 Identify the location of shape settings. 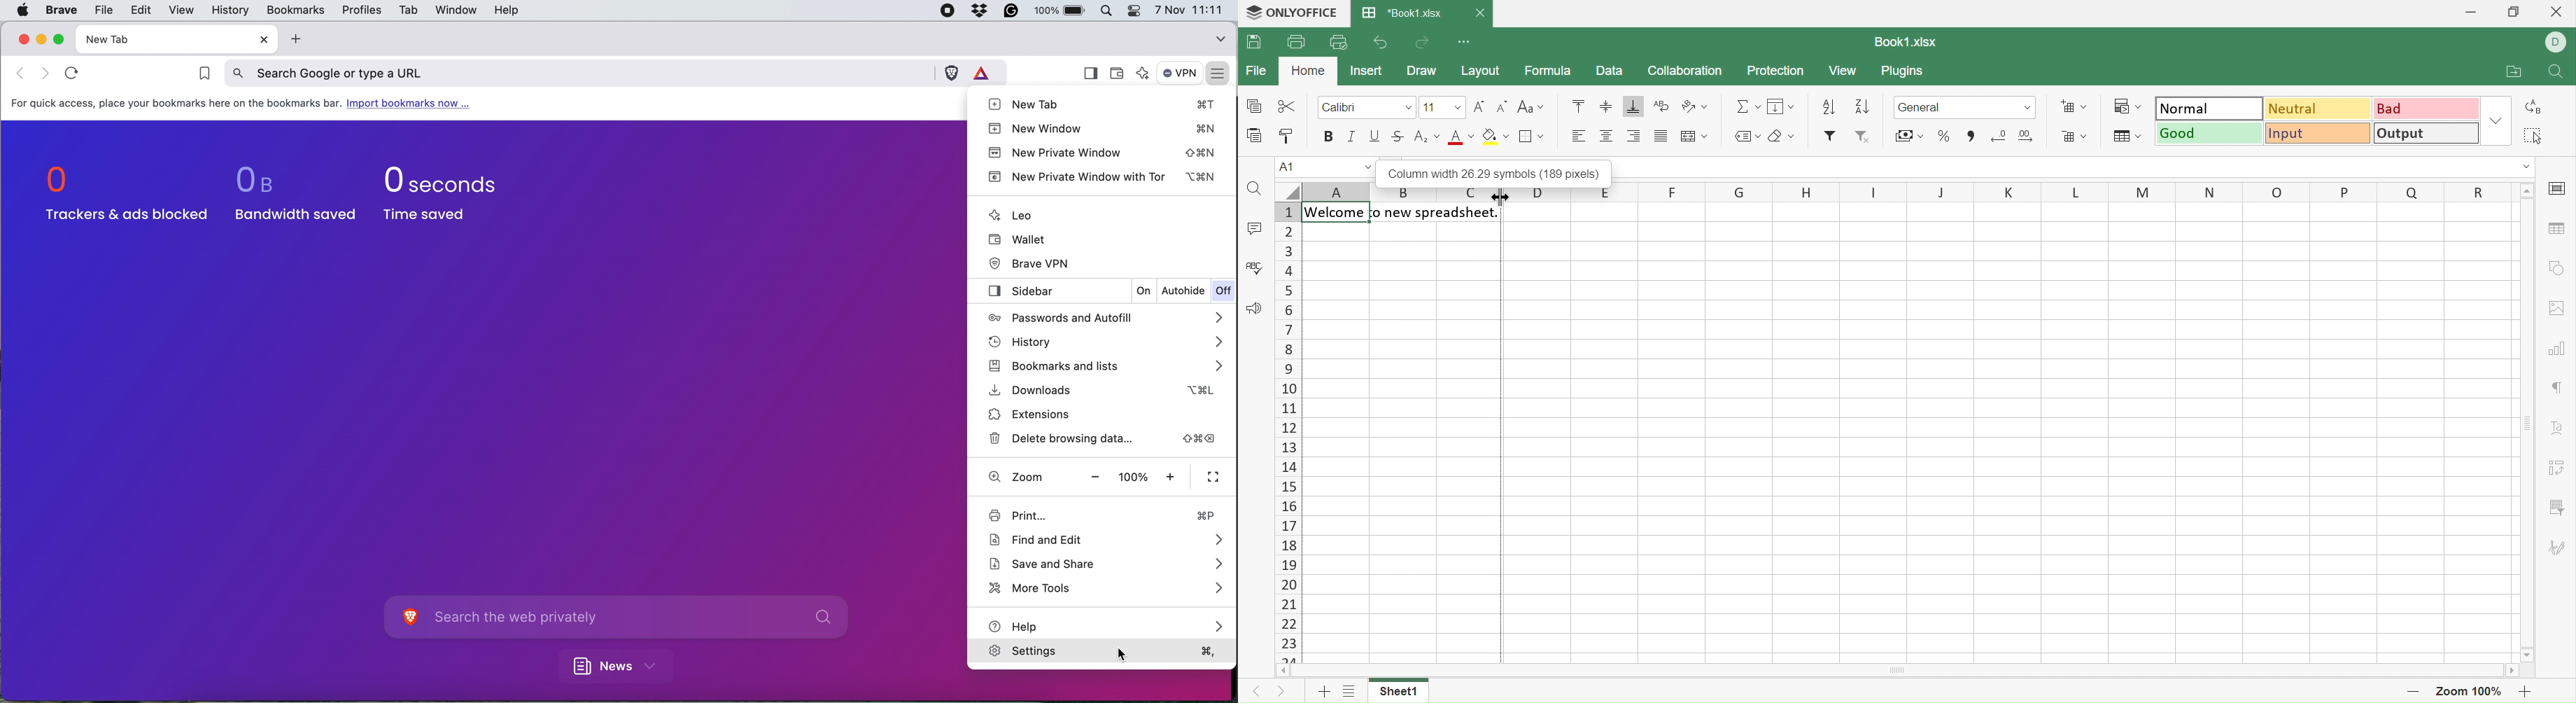
(2559, 265).